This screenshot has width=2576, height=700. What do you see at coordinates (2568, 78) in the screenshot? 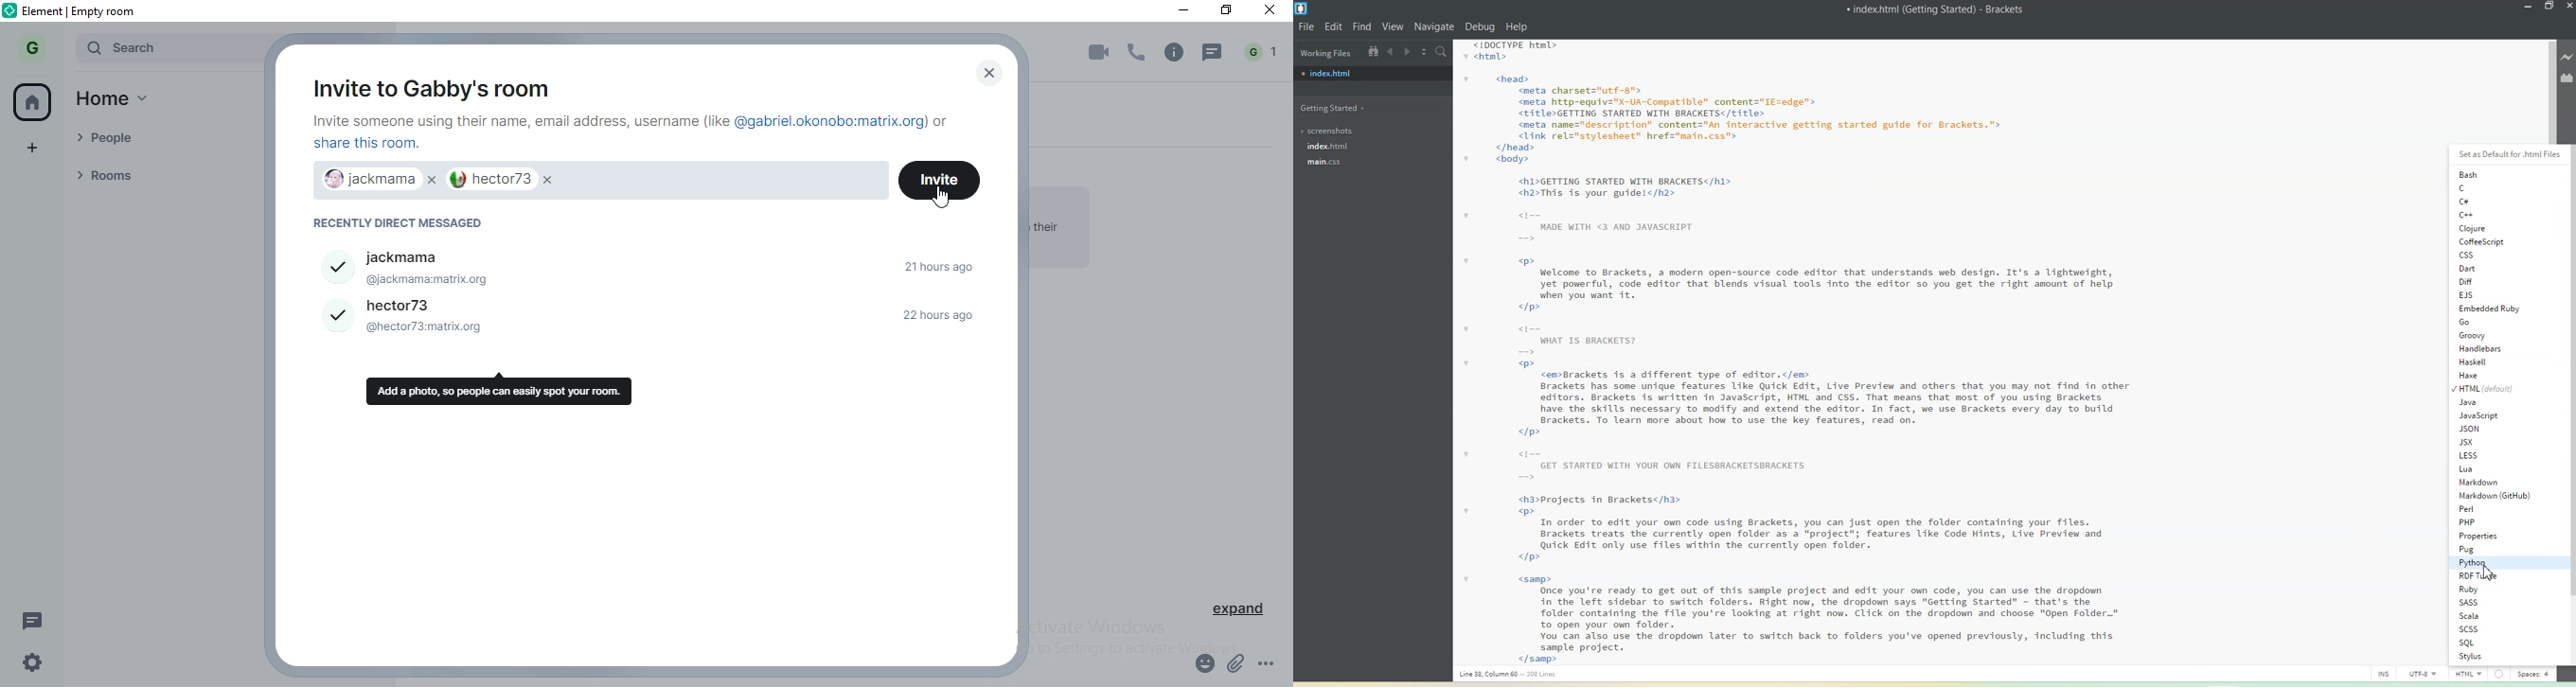
I see `Extensions manager` at bounding box center [2568, 78].